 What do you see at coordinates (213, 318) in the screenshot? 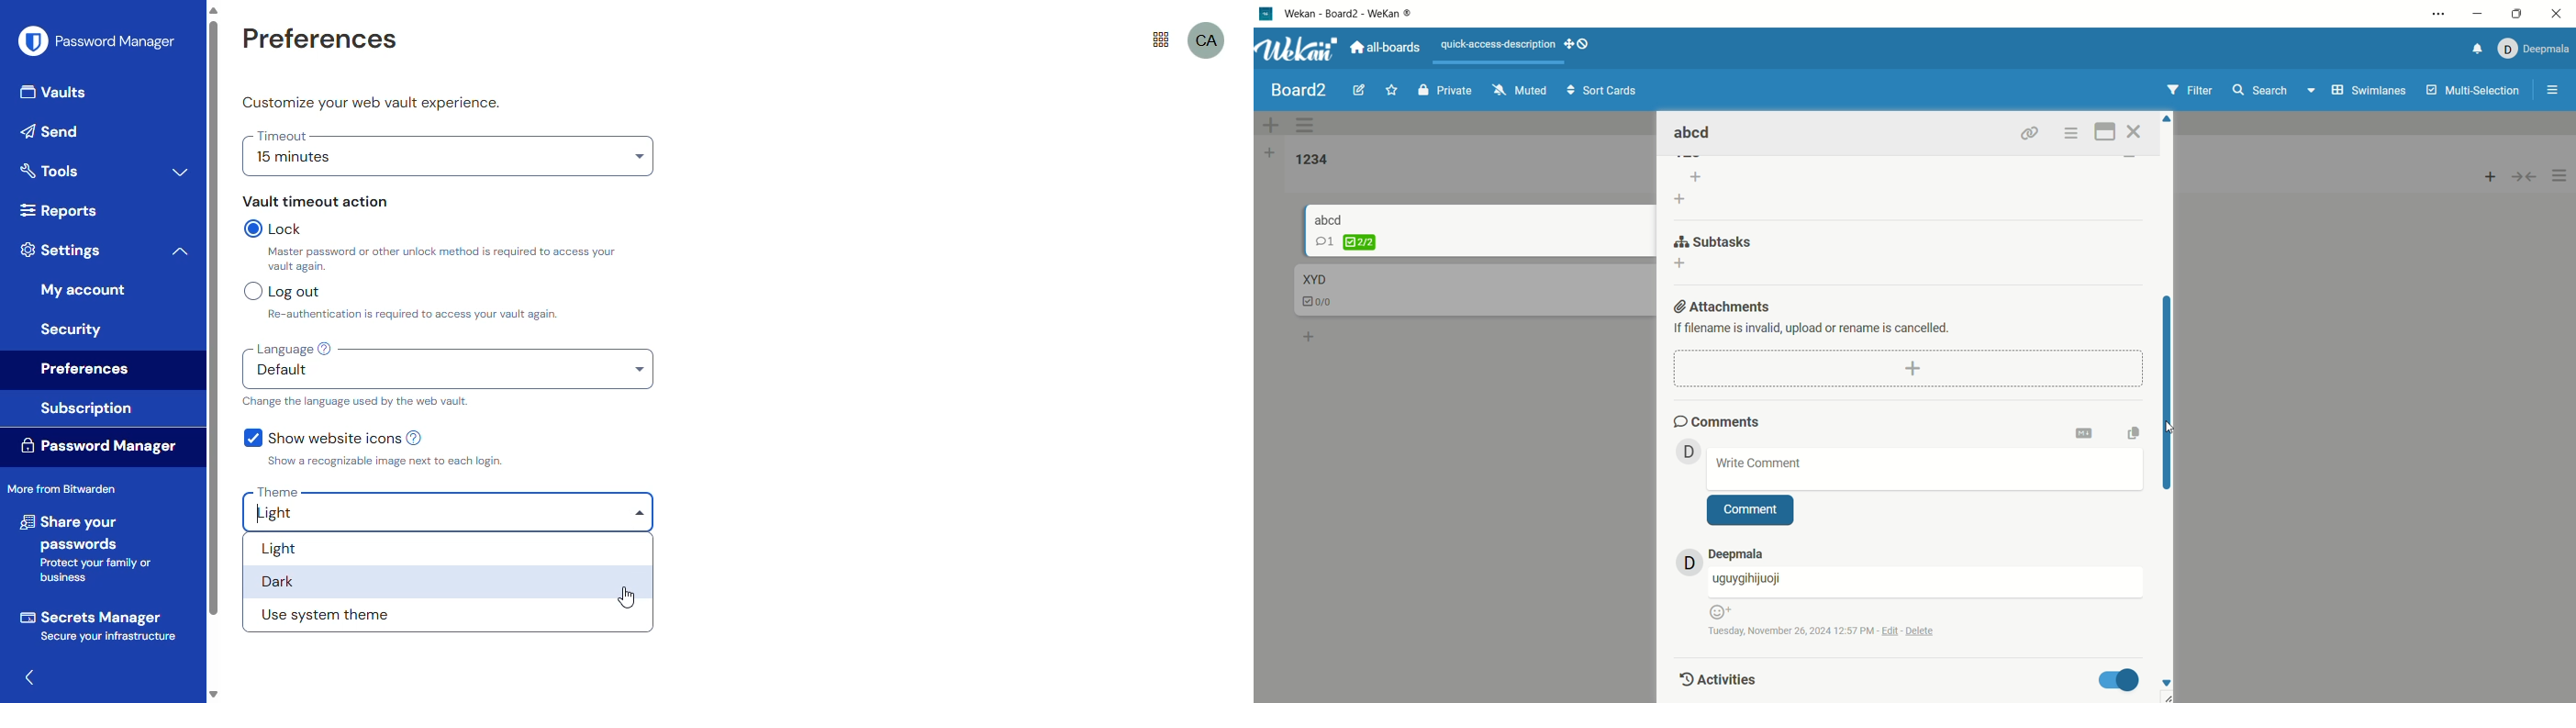
I see `vertical scroll bar` at bounding box center [213, 318].